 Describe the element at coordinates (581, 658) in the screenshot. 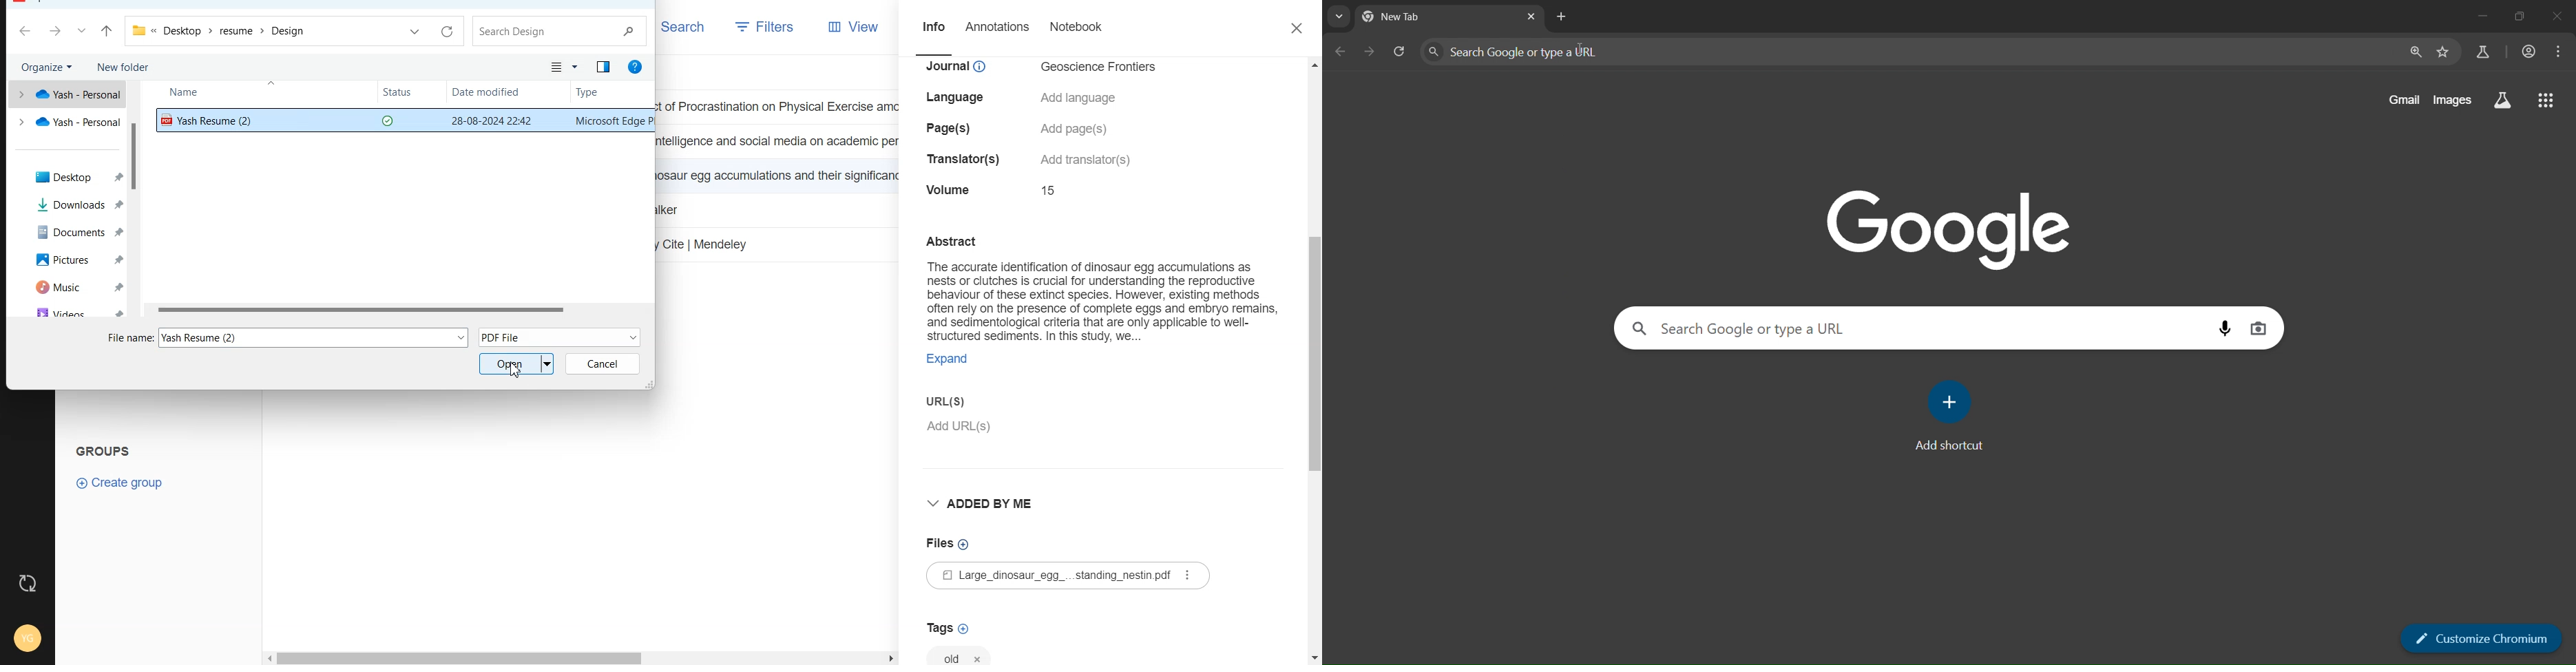

I see `Horizontal scroll bar` at that location.